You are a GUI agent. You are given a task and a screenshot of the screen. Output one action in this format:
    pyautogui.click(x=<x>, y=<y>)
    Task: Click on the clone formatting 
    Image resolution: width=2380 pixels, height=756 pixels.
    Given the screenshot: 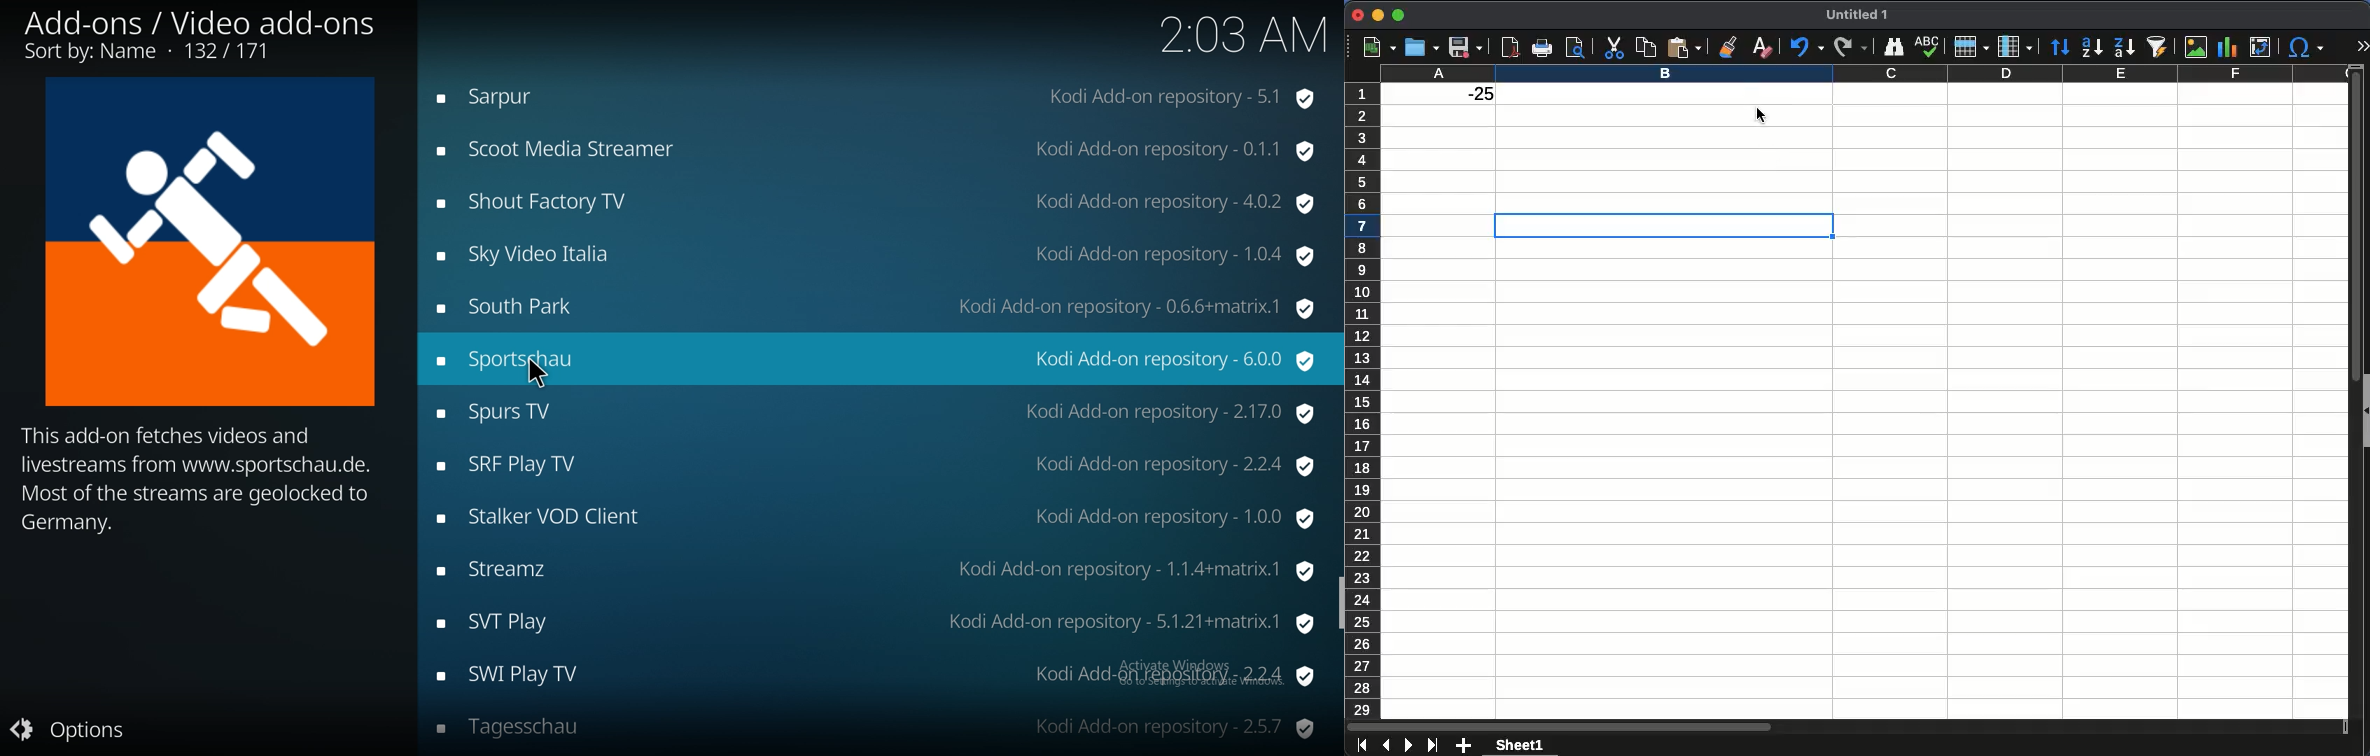 What is the action you would take?
    pyautogui.click(x=1726, y=47)
    